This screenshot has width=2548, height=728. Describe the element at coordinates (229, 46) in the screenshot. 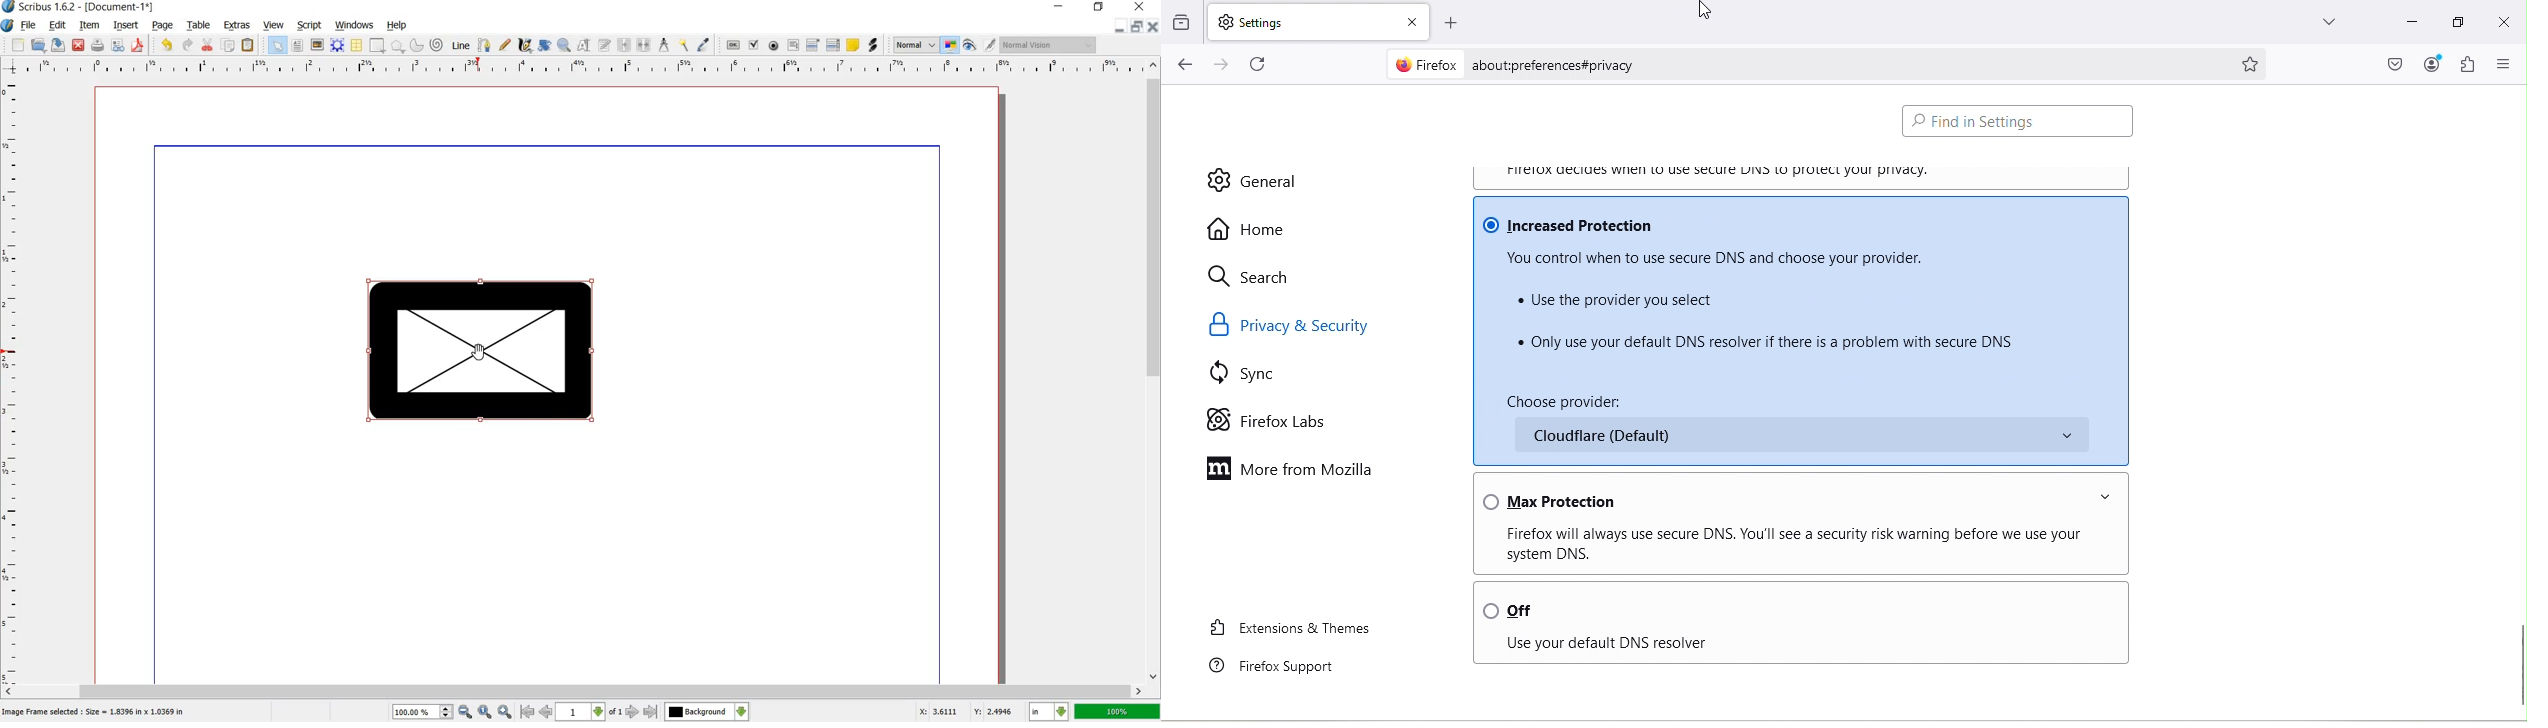

I see `copy` at that location.